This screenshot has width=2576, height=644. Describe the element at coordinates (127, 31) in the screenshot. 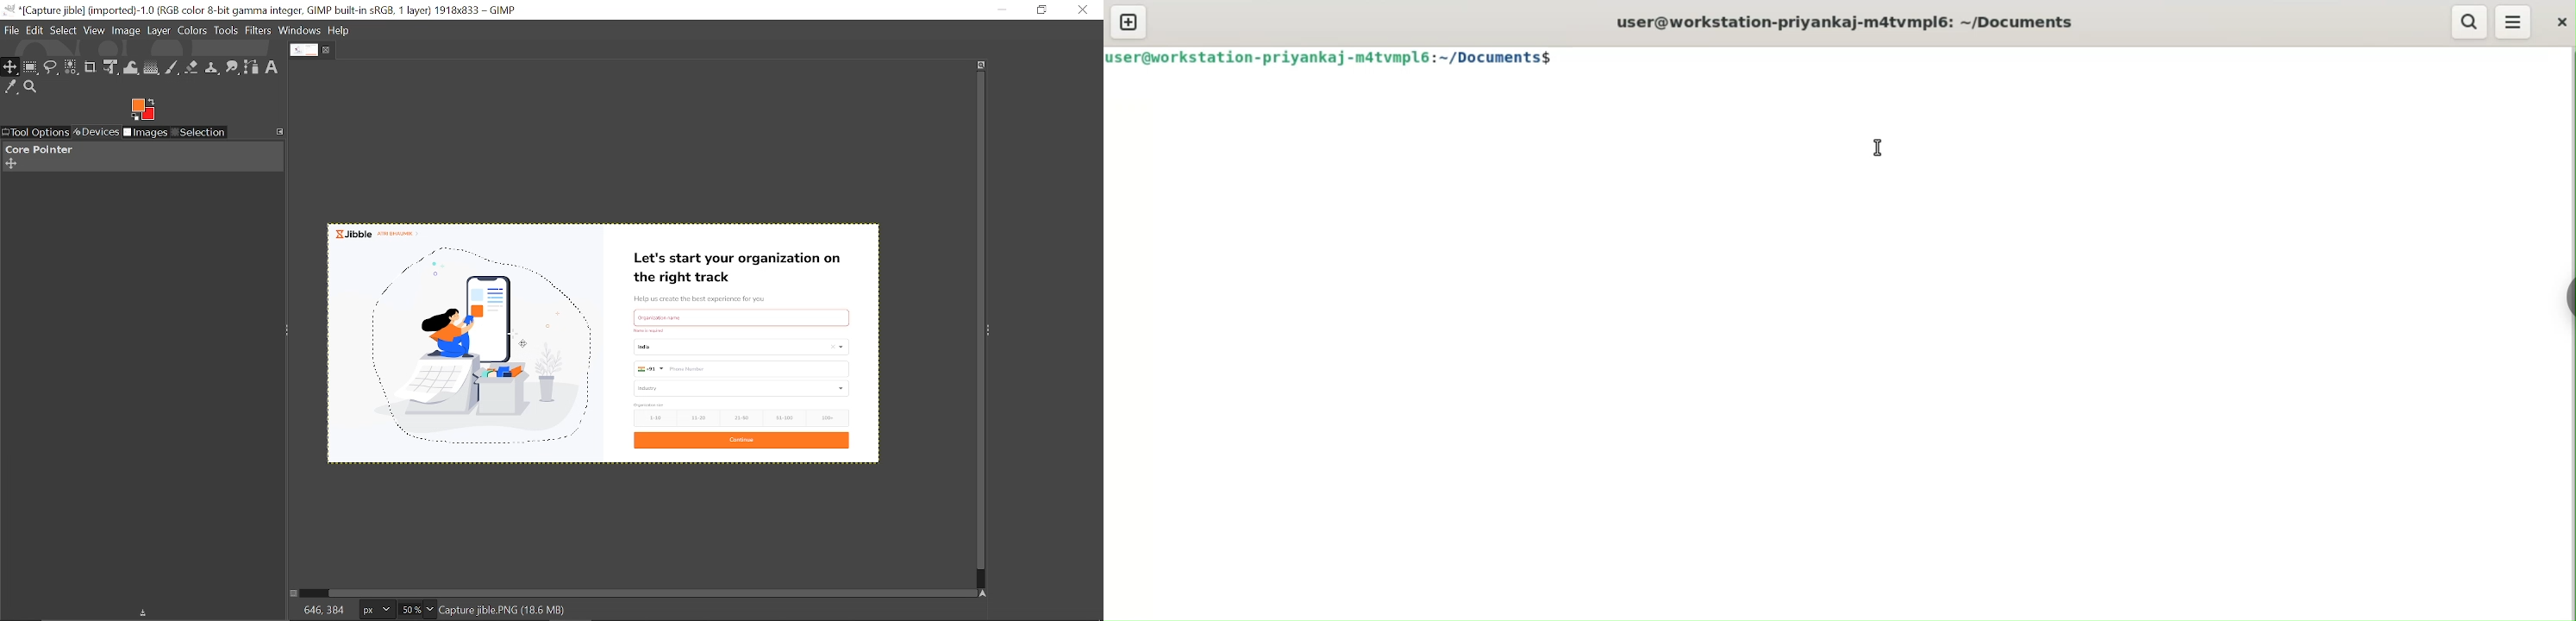

I see `Image` at that location.